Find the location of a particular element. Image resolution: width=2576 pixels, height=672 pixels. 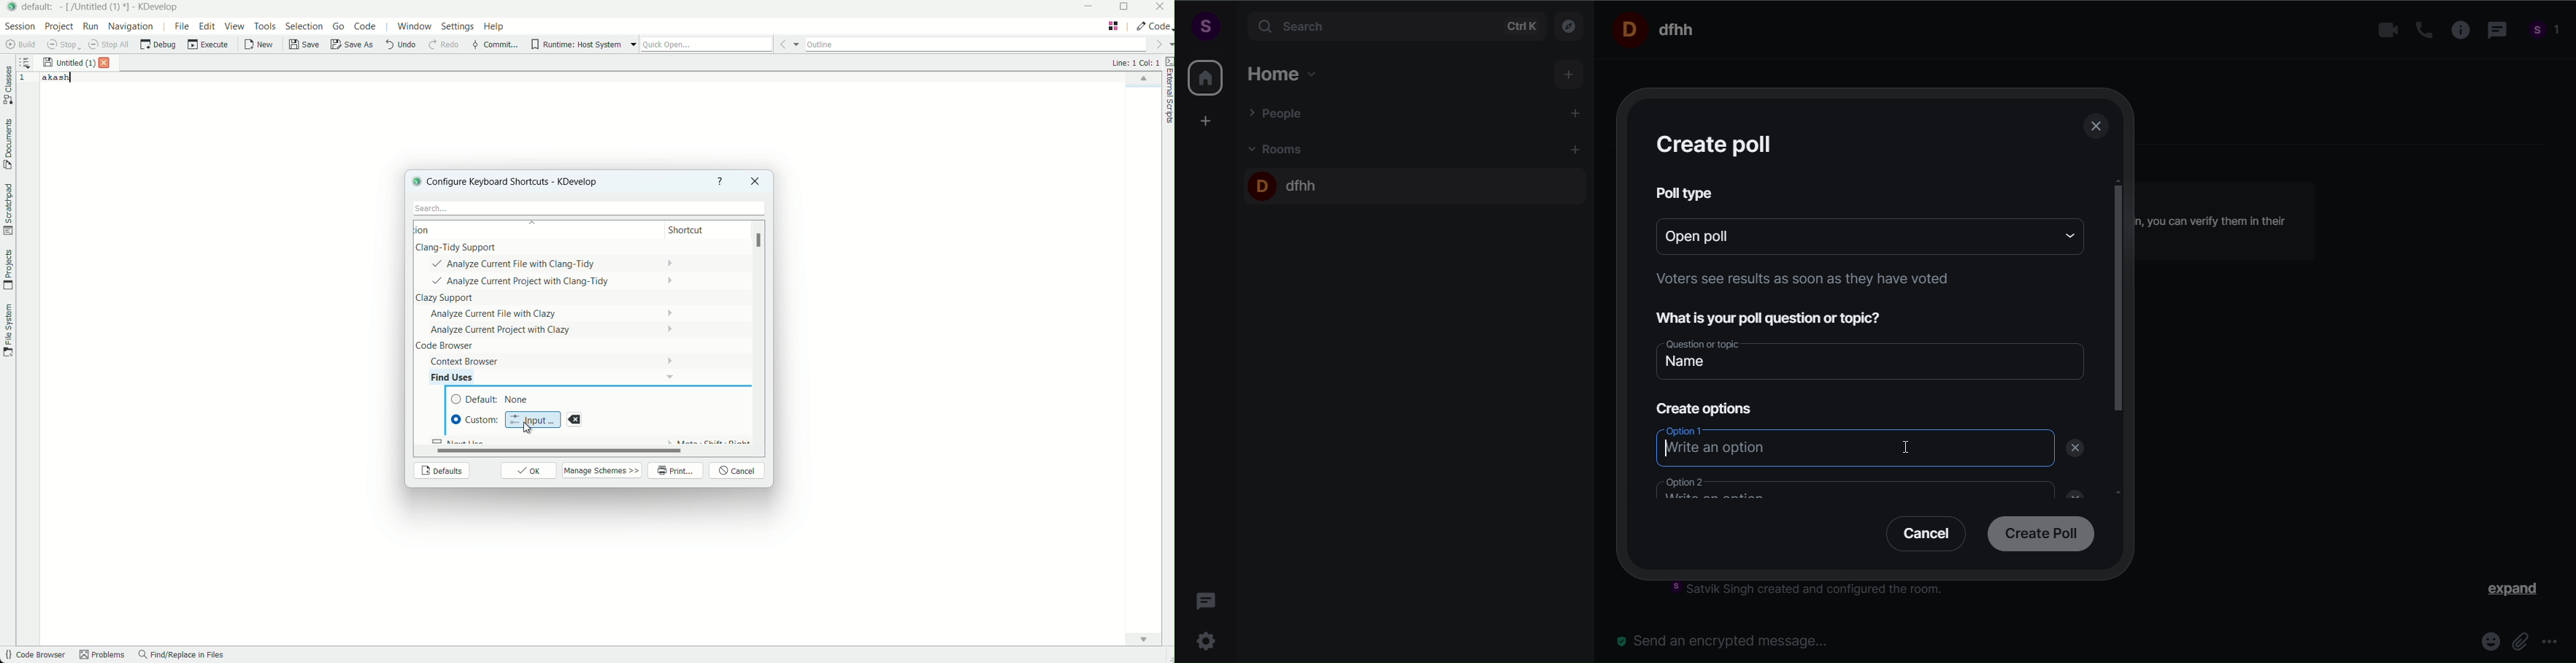

start chat is located at coordinates (1577, 115).